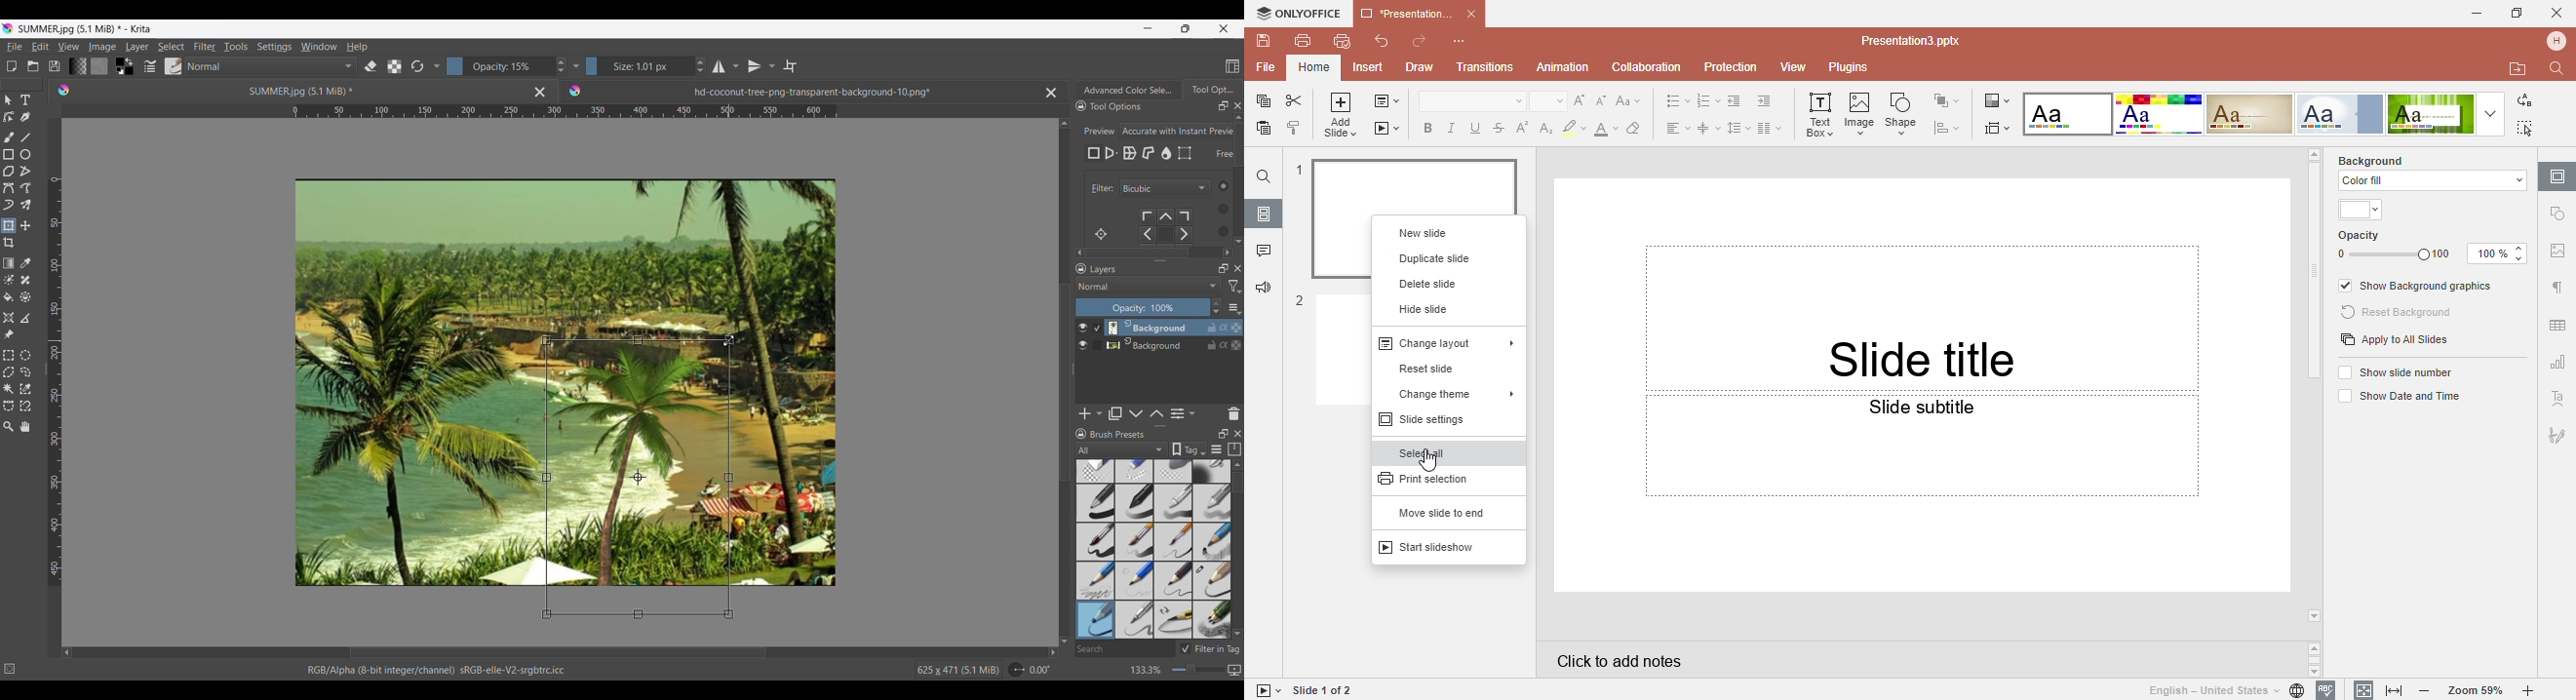  What do you see at coordinates (25, 263) in the screenshot?
I see `Color picker tool` at bounding box center [25, 263].